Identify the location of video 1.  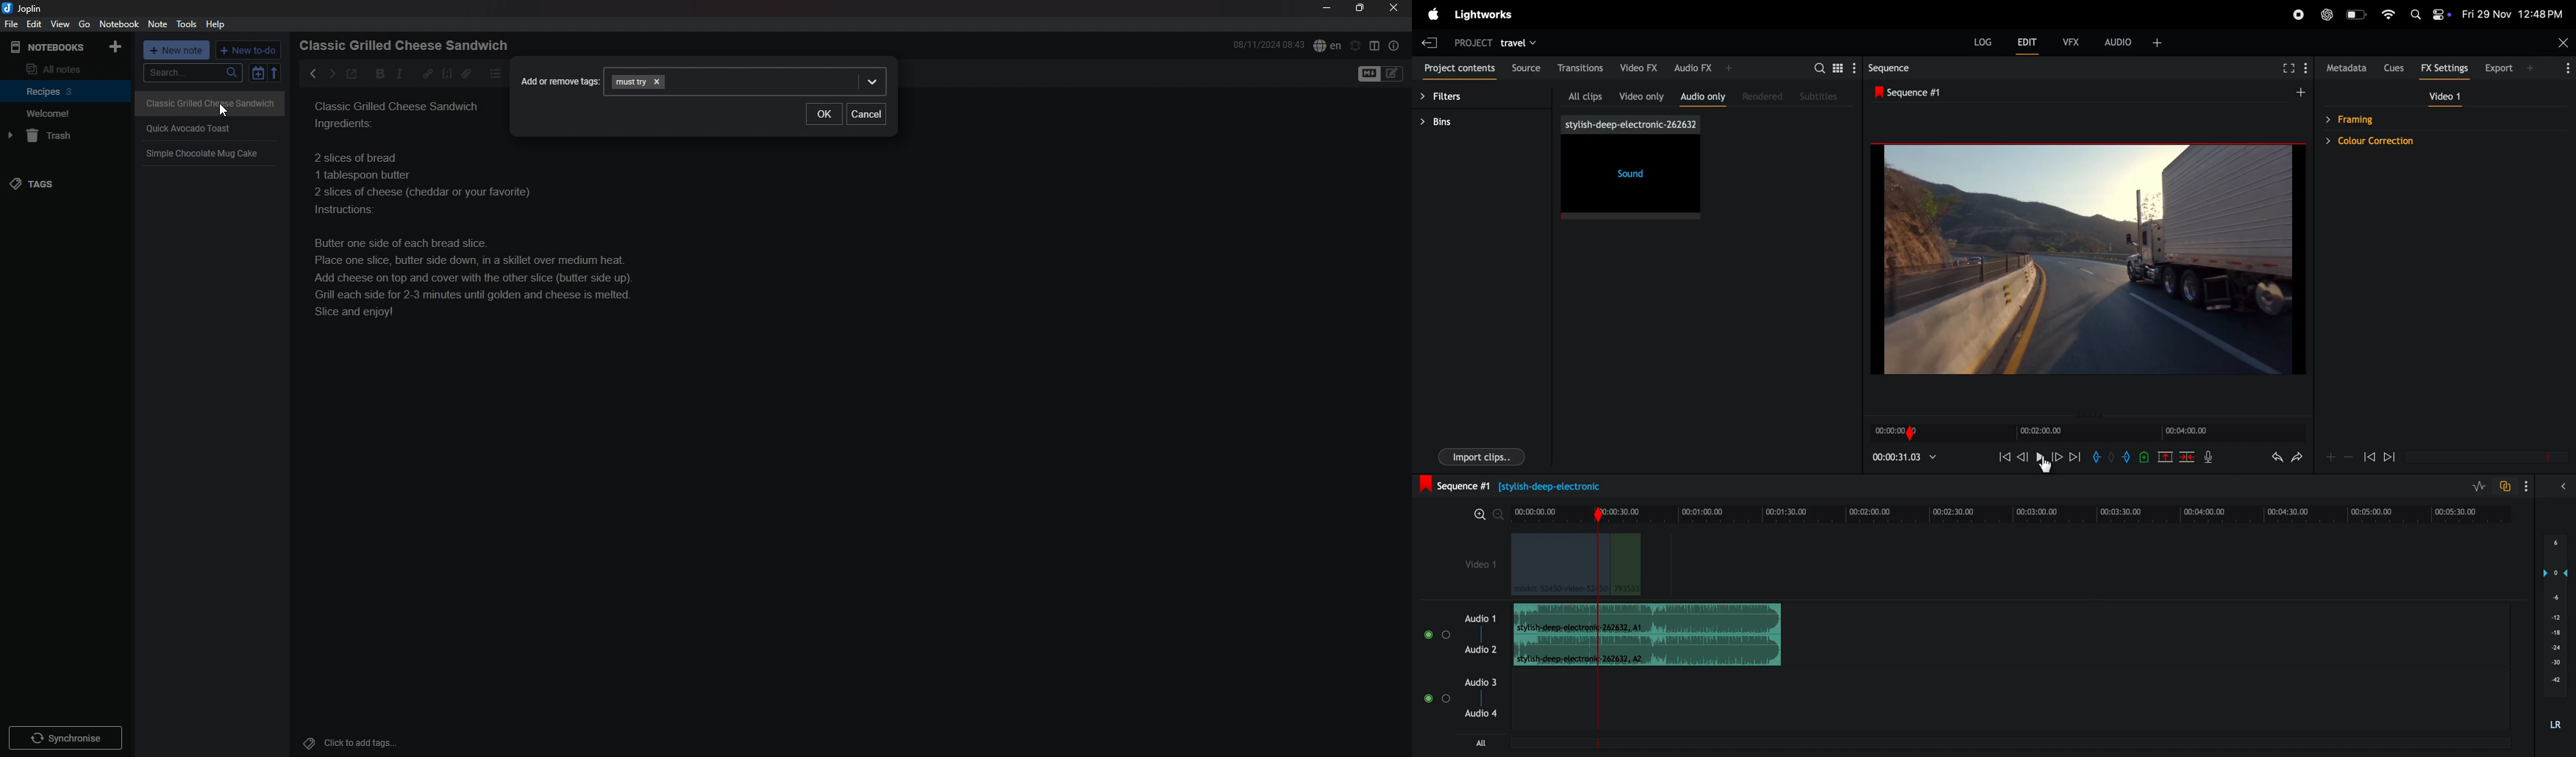
(2449, 98).